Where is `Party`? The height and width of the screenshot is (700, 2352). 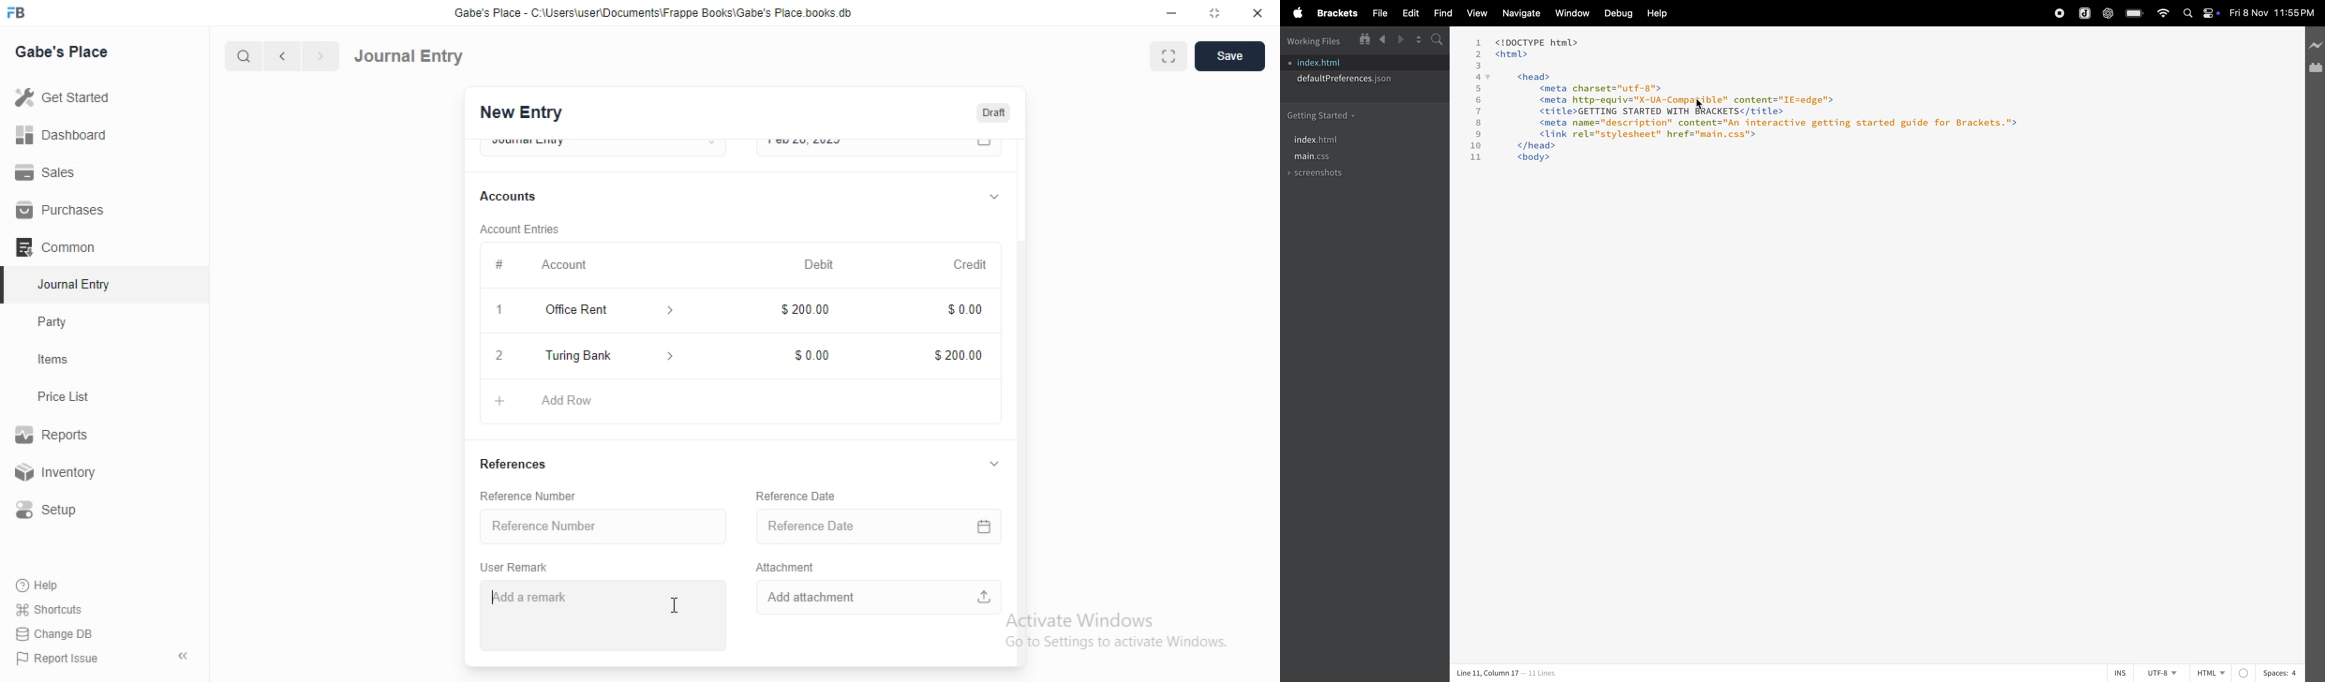
Party is located at coordinates (57, 322).